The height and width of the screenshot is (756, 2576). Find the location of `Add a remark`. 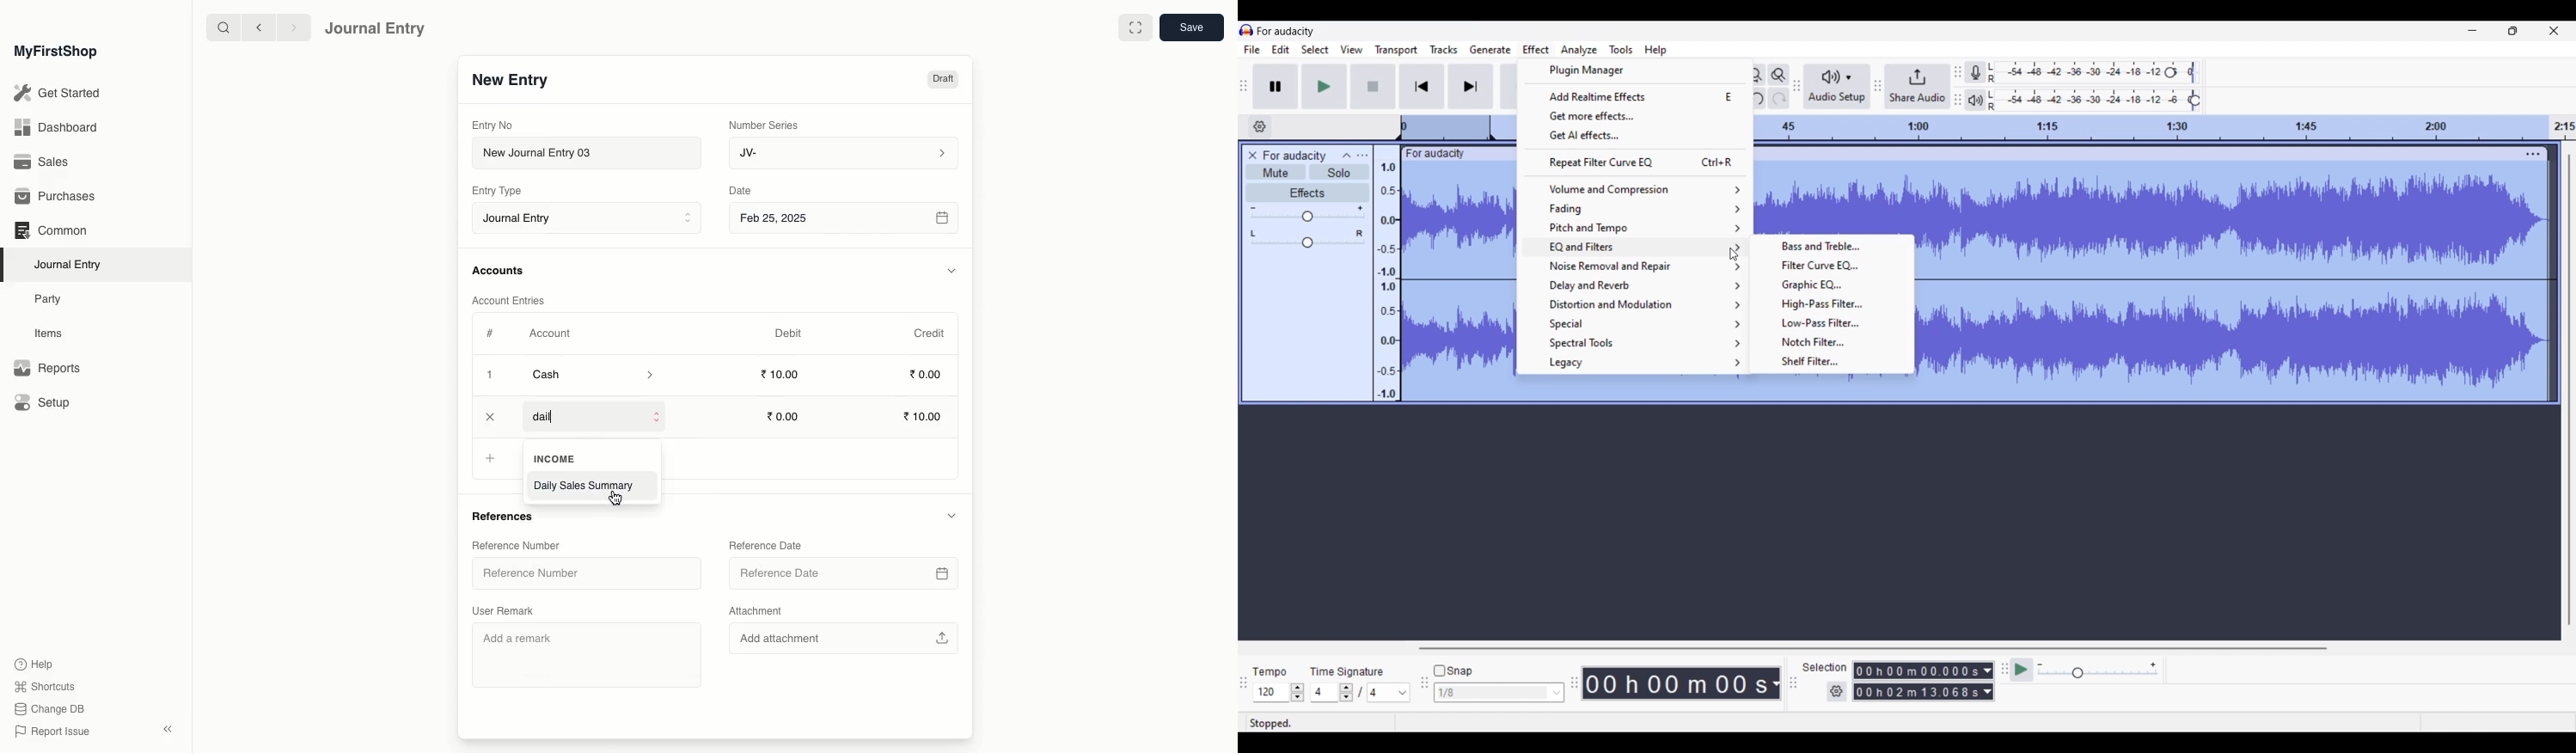

Add a remark is located at coordinates (590, 652).